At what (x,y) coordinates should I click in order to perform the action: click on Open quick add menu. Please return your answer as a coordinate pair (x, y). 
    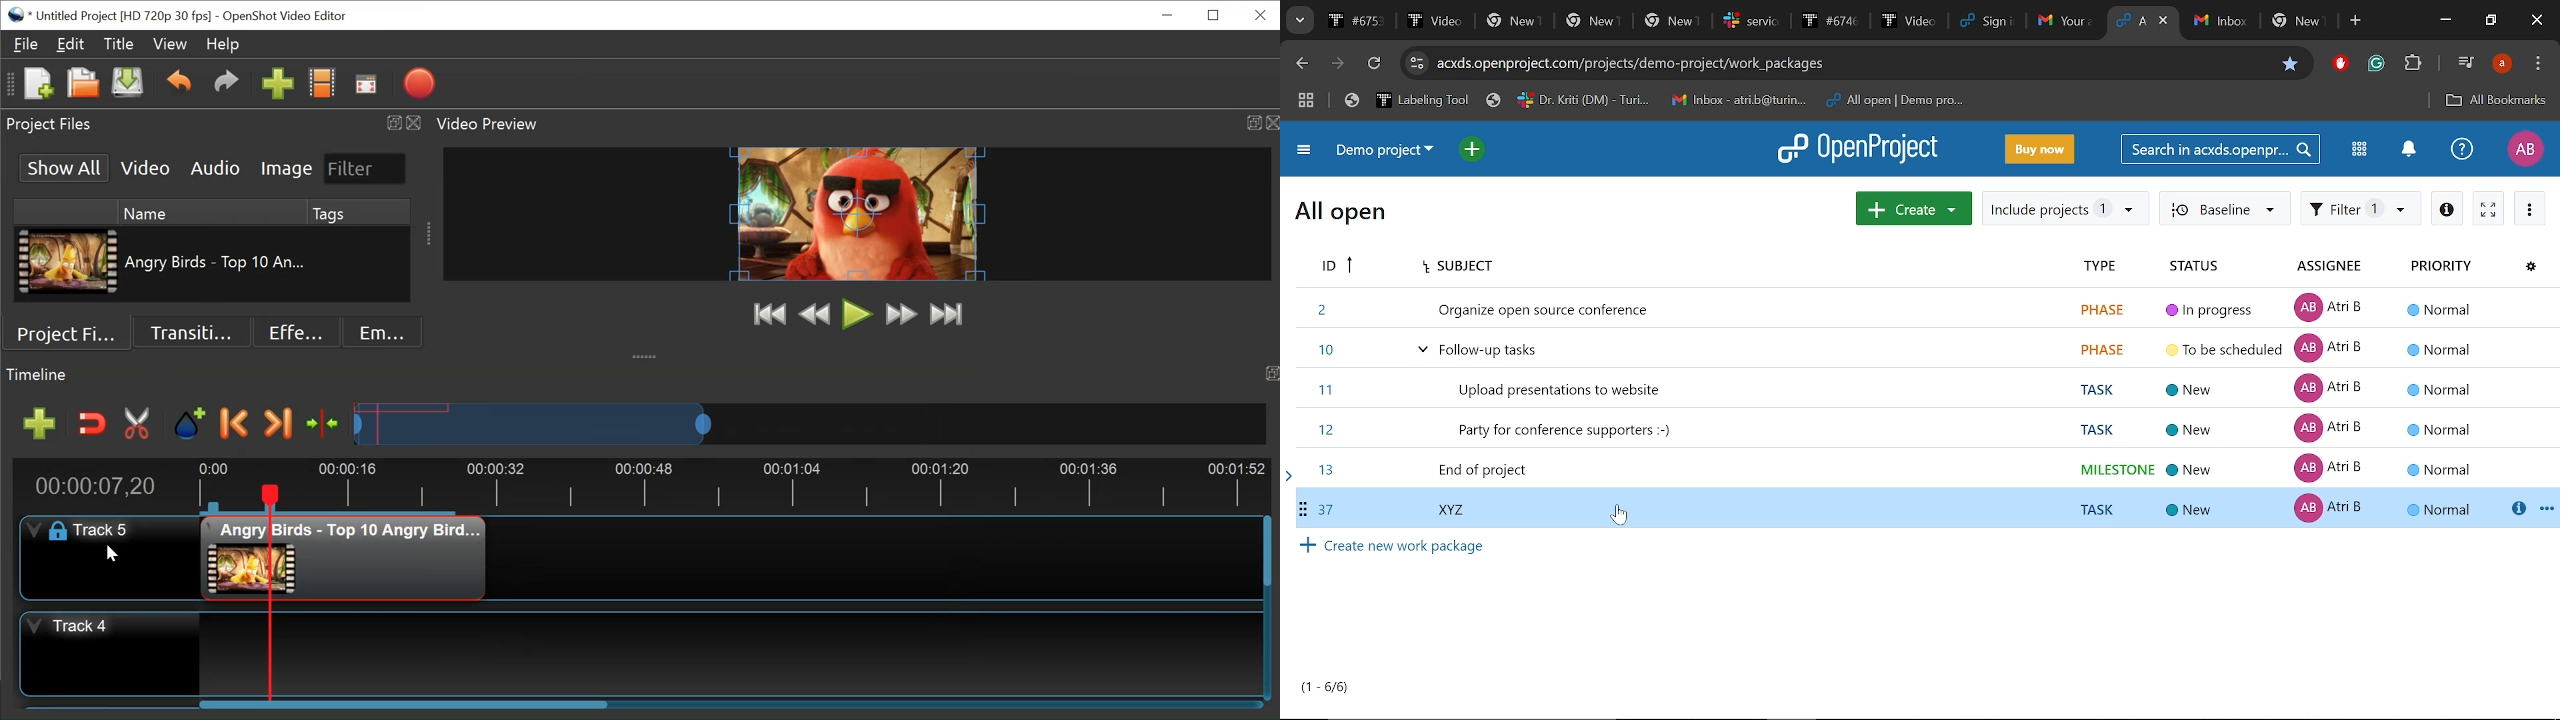
    Looking at the image, I should click on (1474, 150).